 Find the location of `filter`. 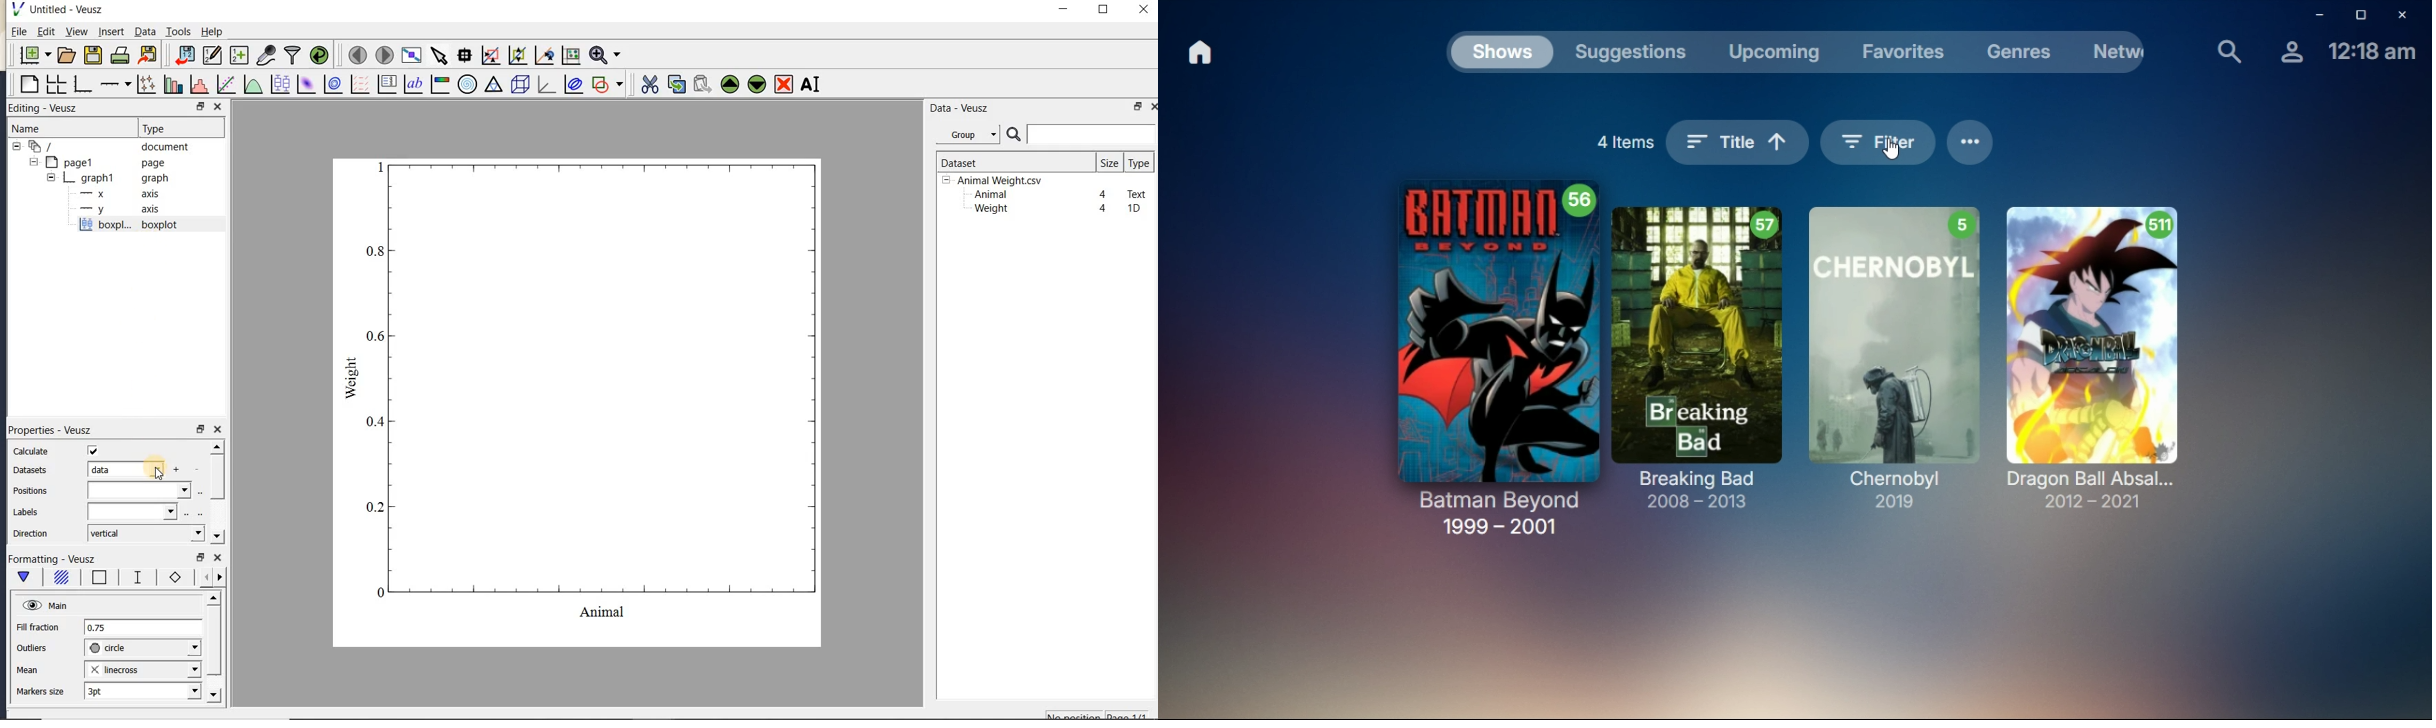

filter is located at coordinates (1878, 142).